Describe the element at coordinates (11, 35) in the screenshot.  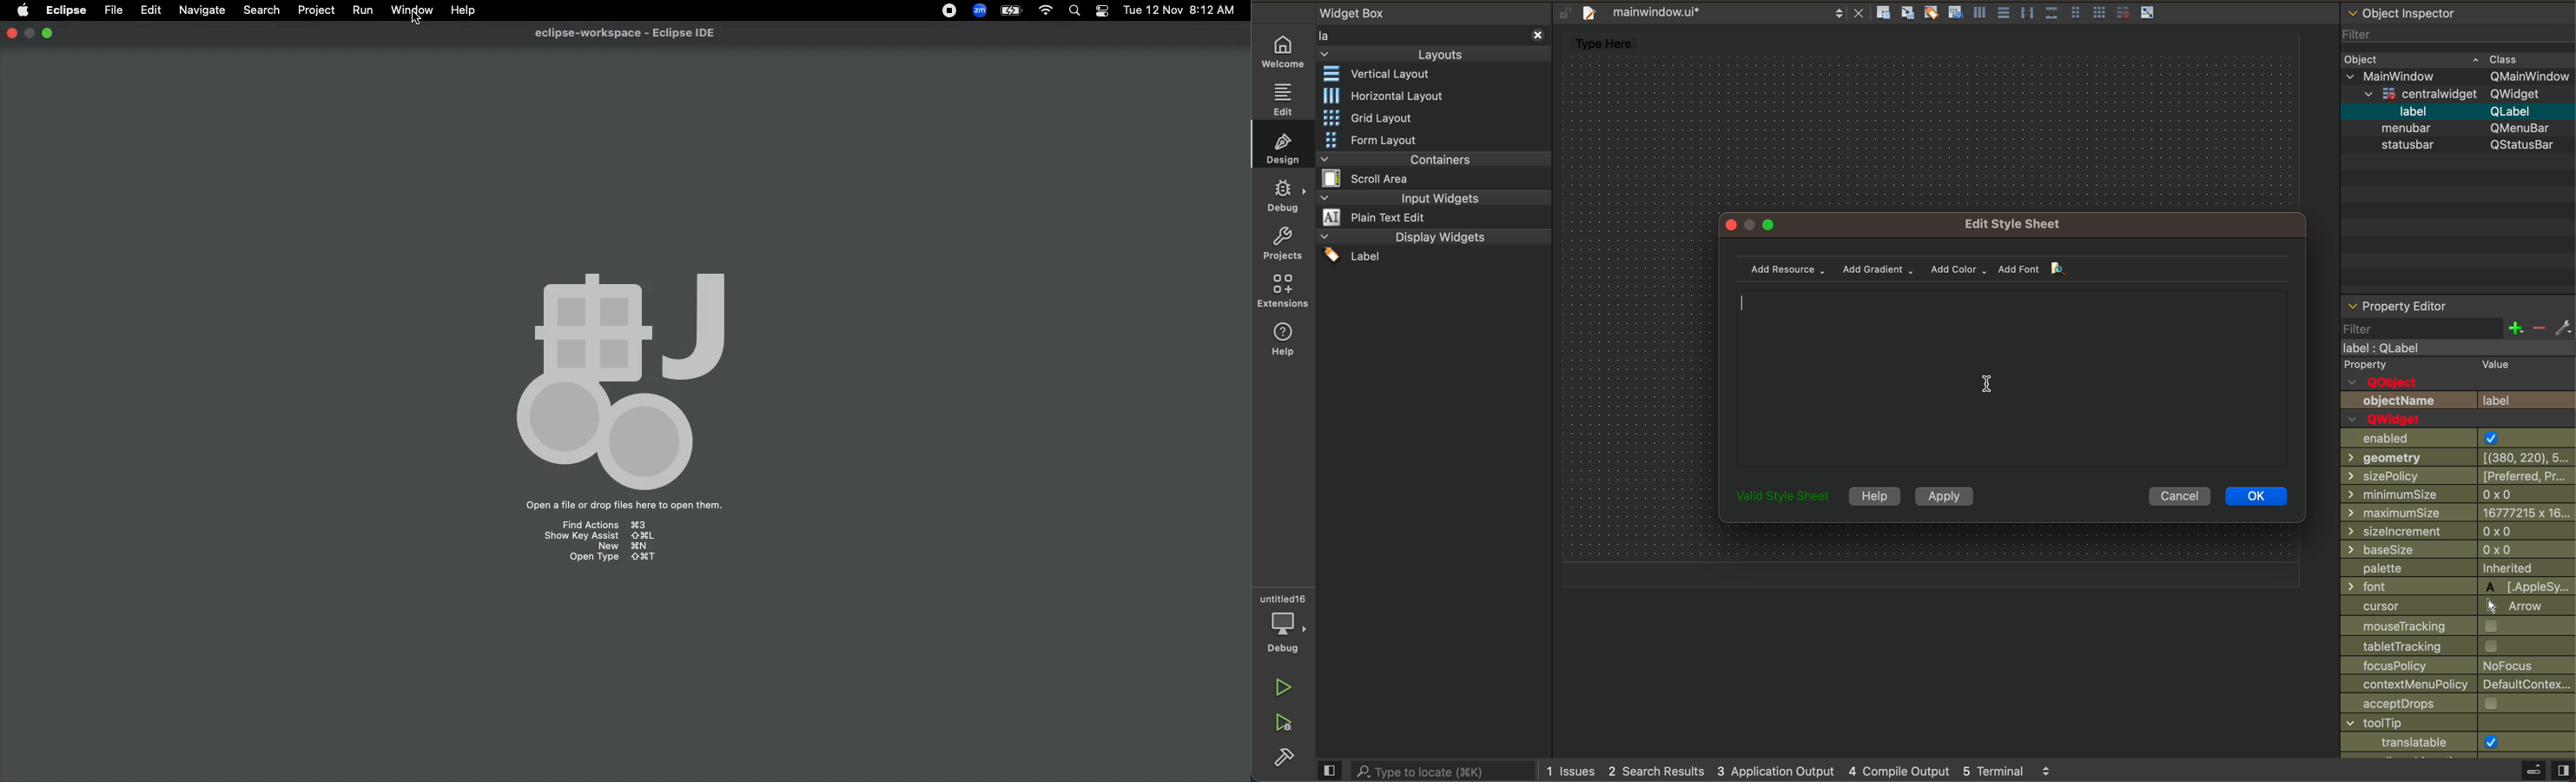
I see `close` at that location.